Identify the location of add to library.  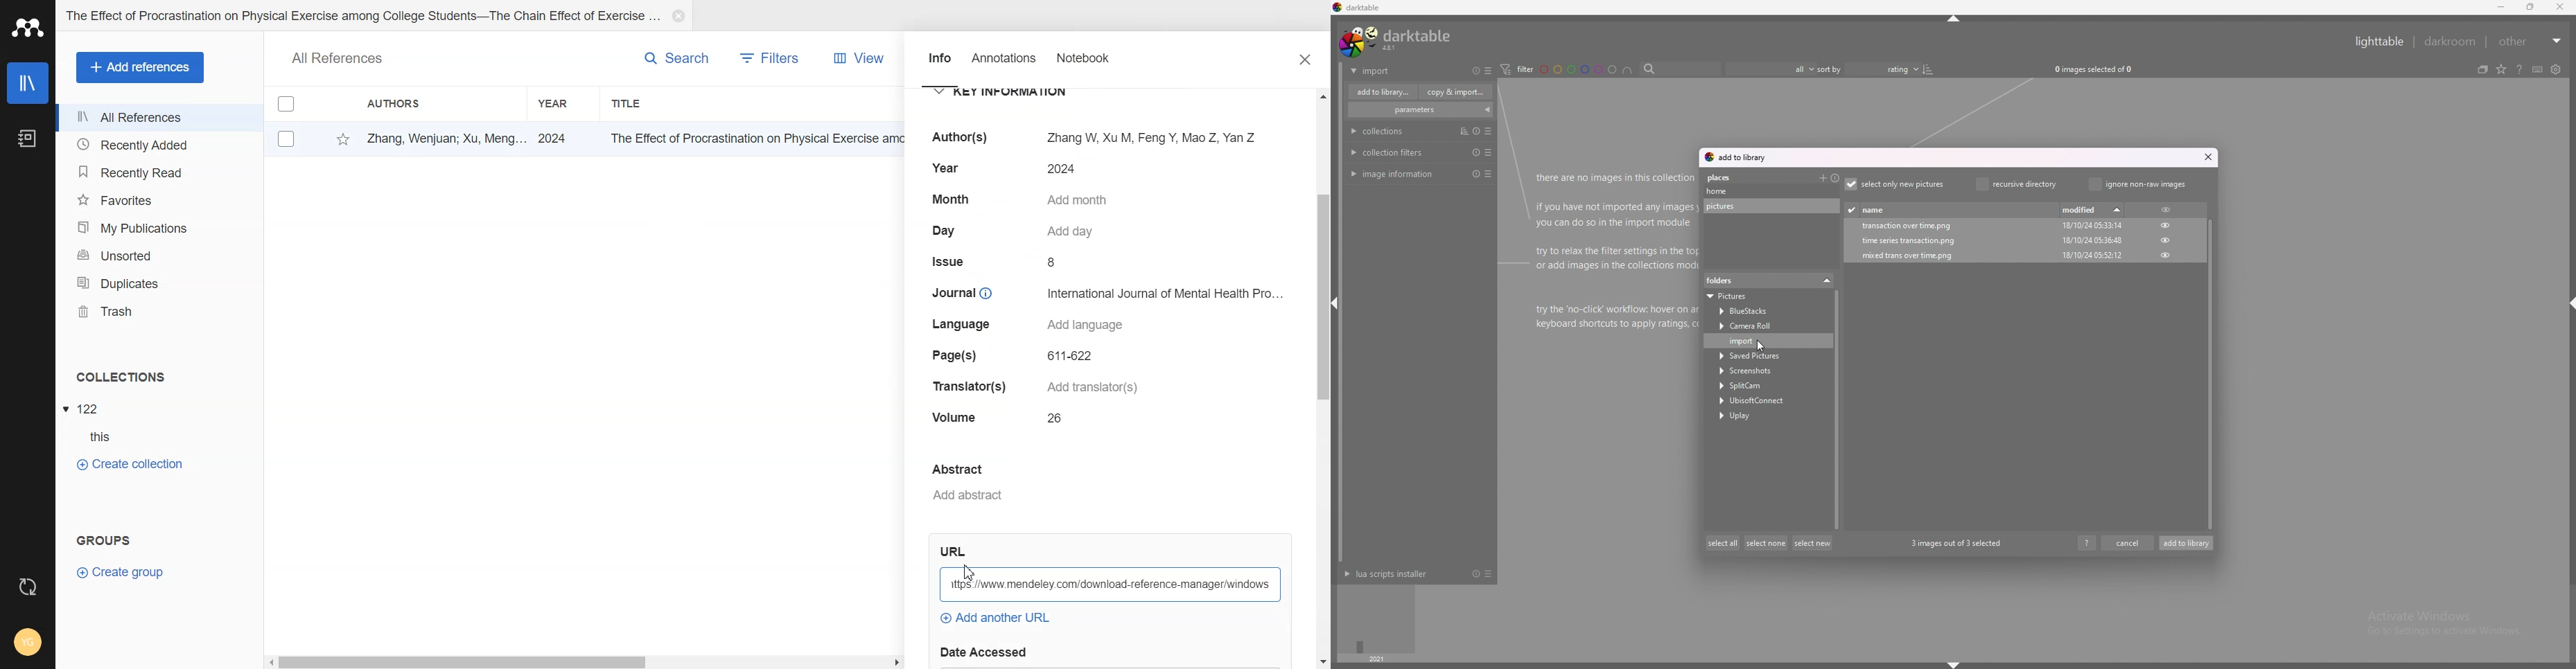
(2186, 543).